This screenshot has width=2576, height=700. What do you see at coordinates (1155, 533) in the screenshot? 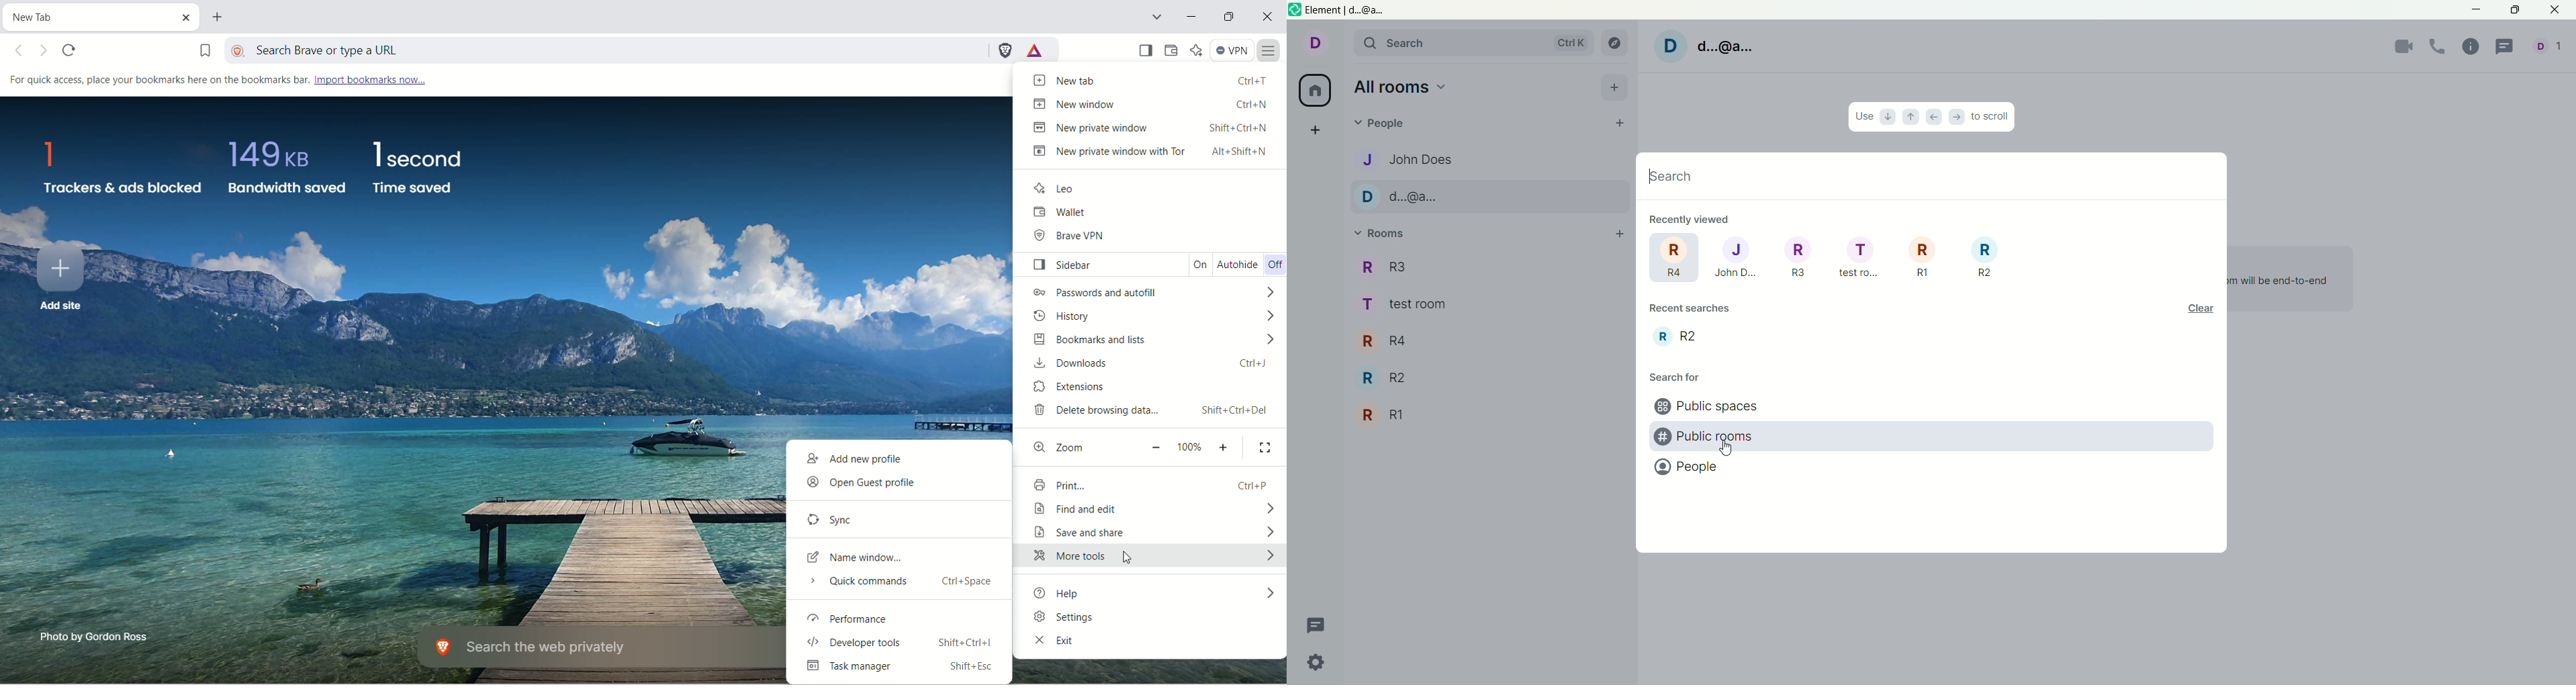
I see `save and share` at bounding box center [1155, 533].